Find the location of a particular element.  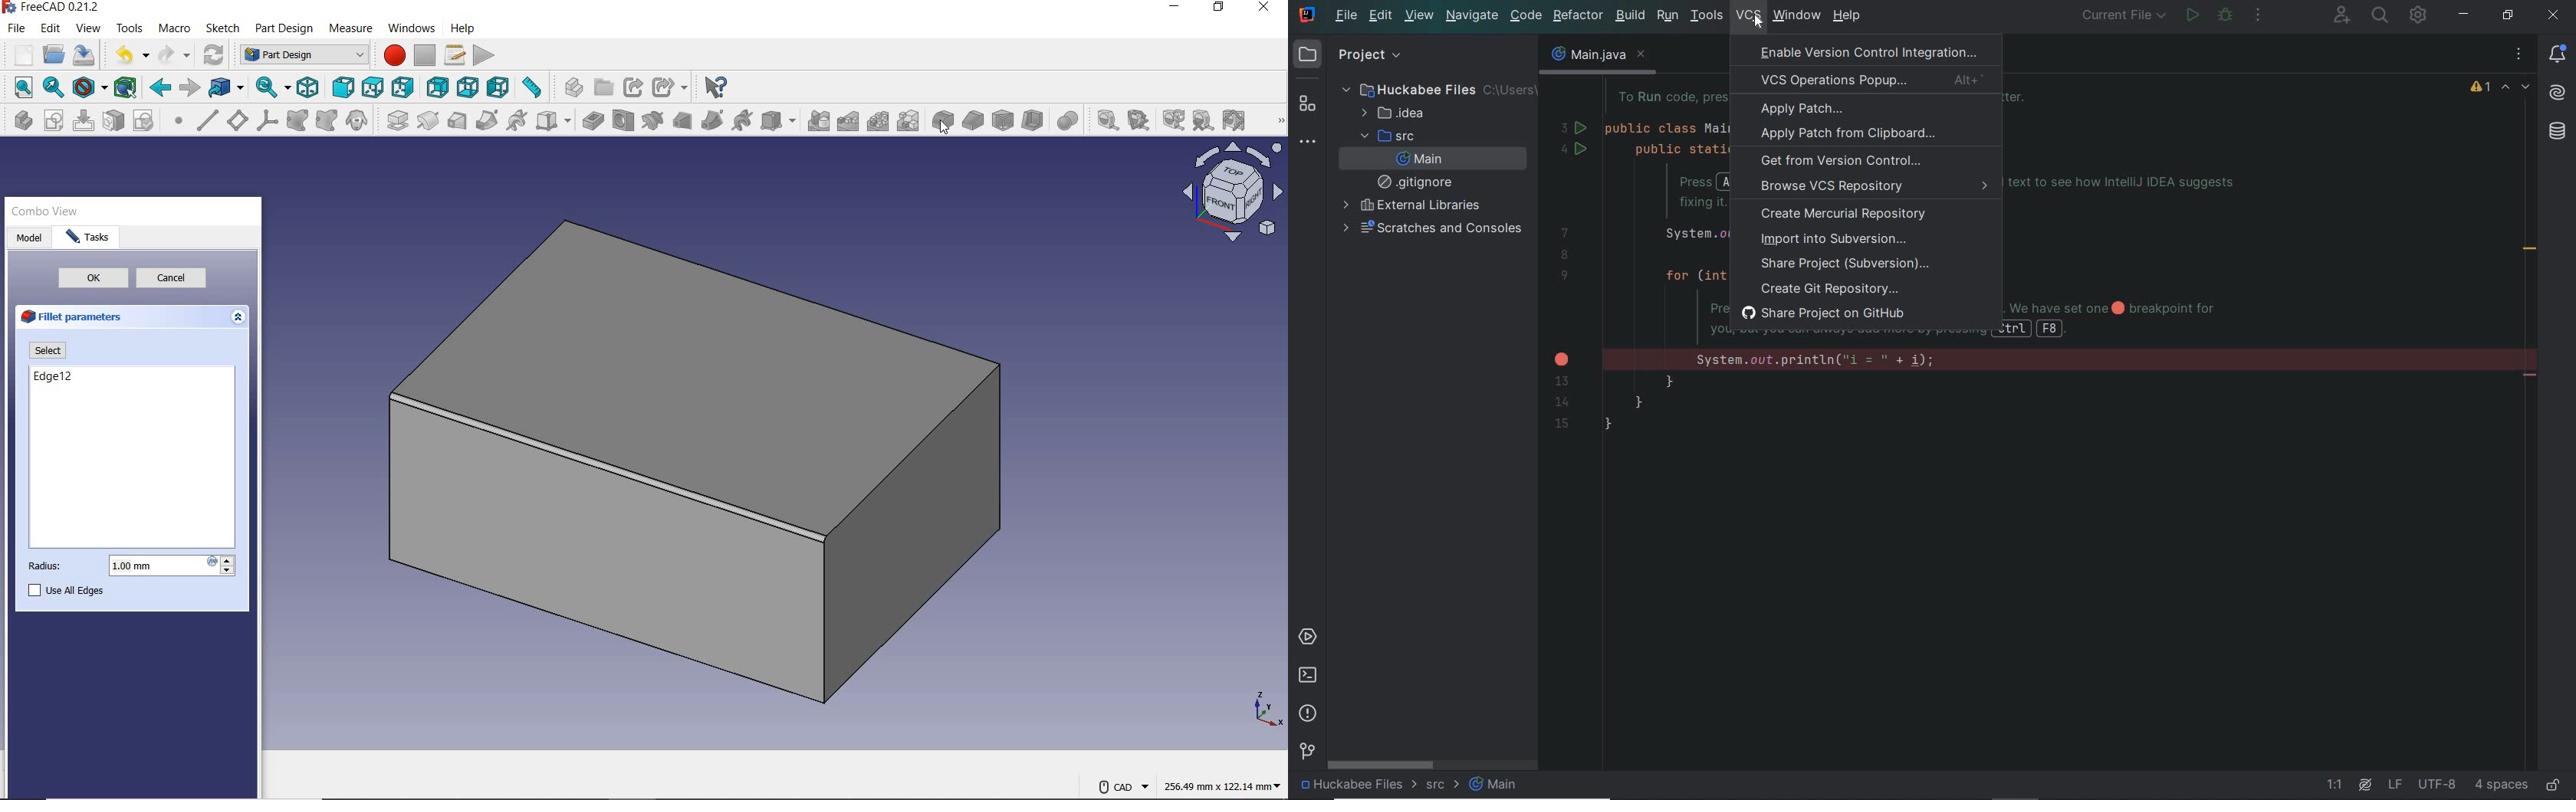

fillet is located at coordinates (944, 122).